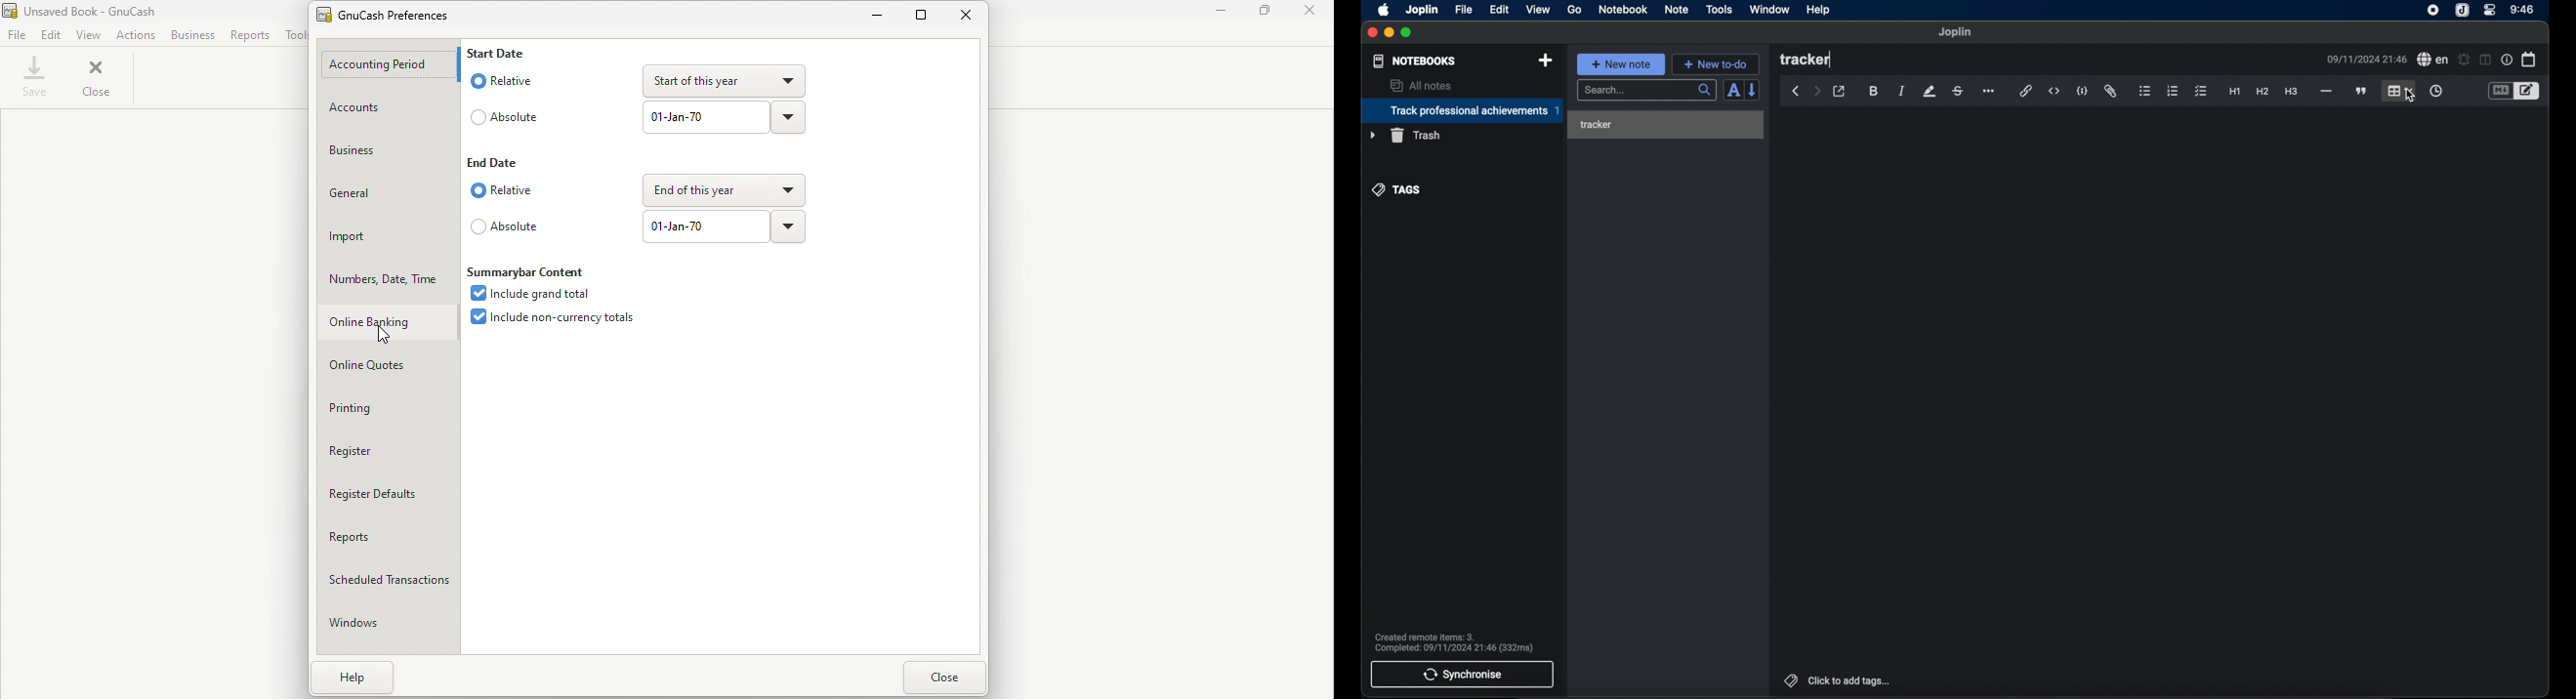 Image resolution: width=2576 pixels, height=700 pixels. Describe the element at coordinates (2235, 92) in the screenshot. I see `heading 1` at that location.